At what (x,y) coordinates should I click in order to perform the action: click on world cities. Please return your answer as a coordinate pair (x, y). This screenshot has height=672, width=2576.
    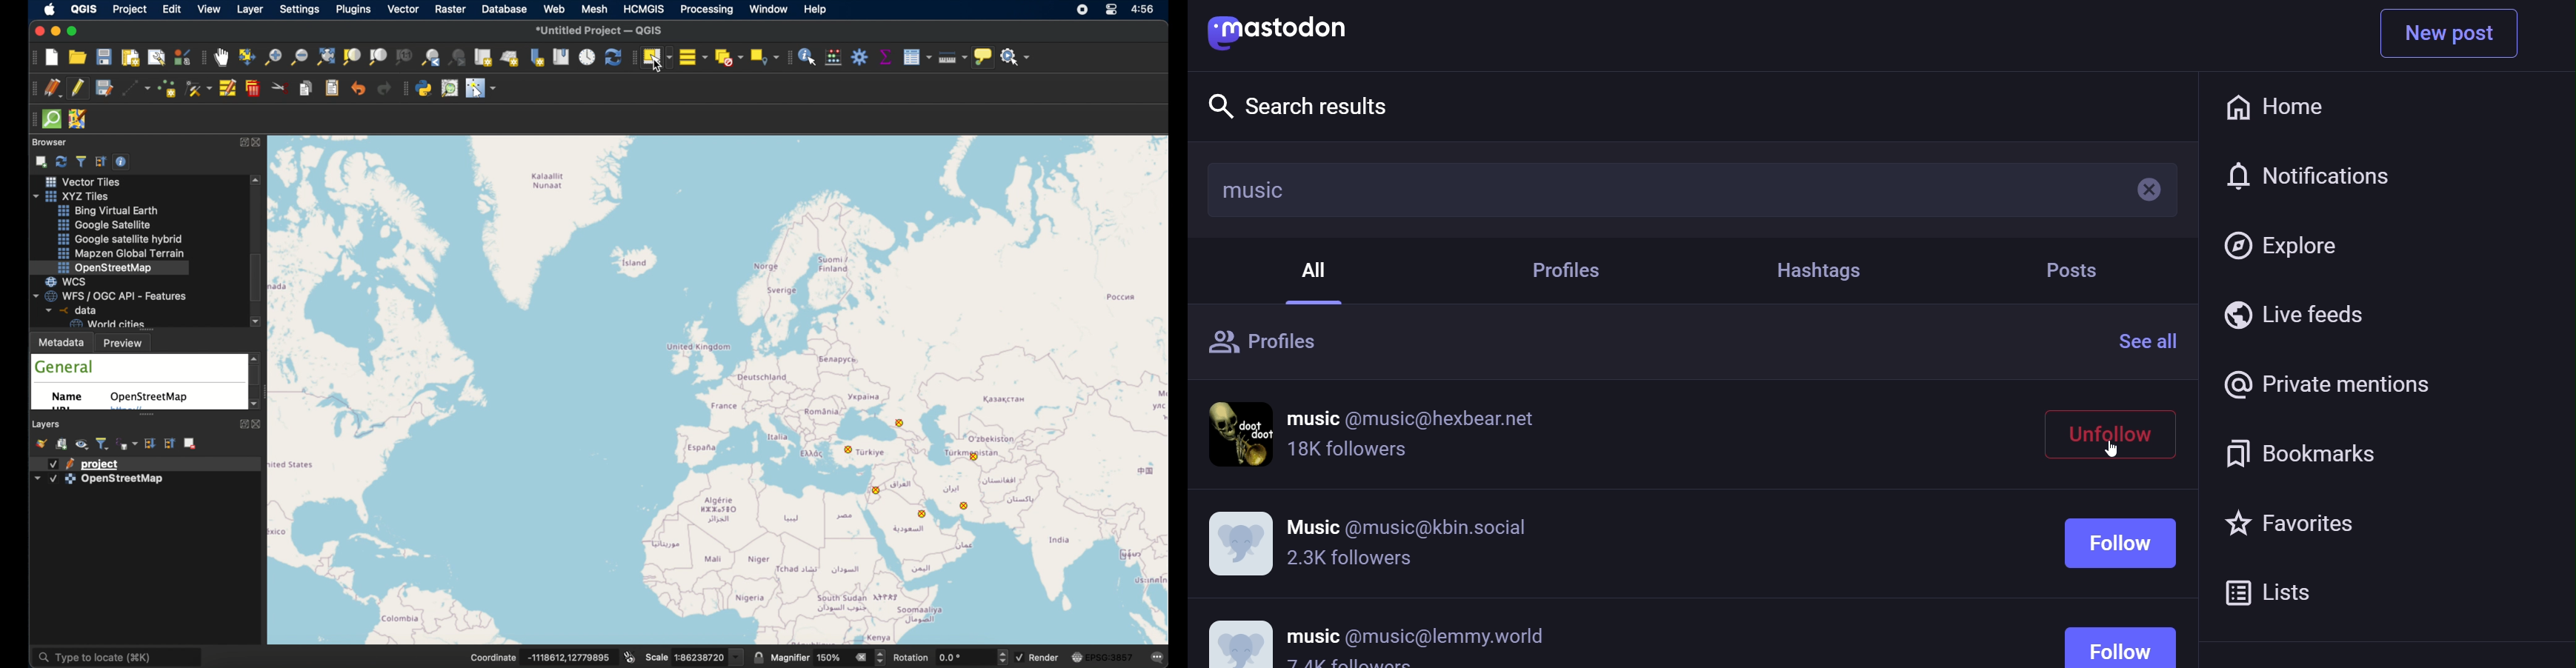
    Looking at the image, I should click on (106, 323).